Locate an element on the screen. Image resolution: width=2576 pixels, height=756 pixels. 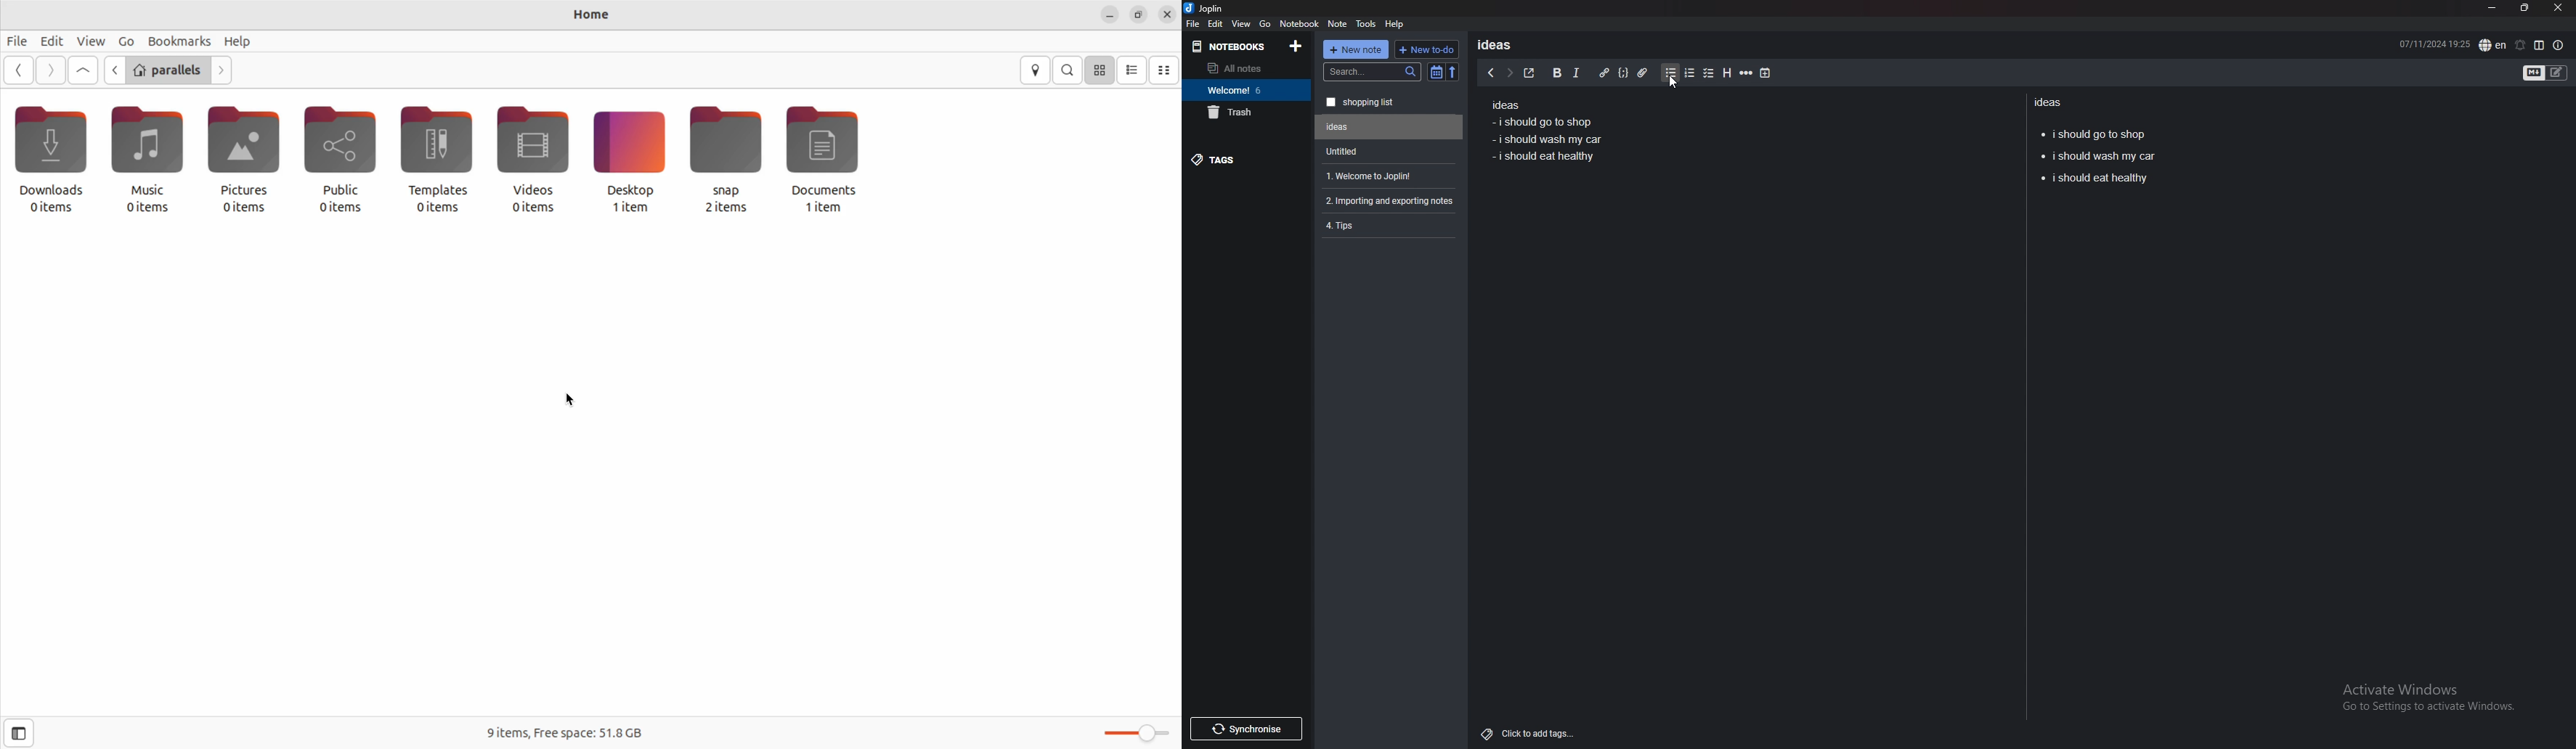
i should eat healthy is located at coordinates (1544, 162).